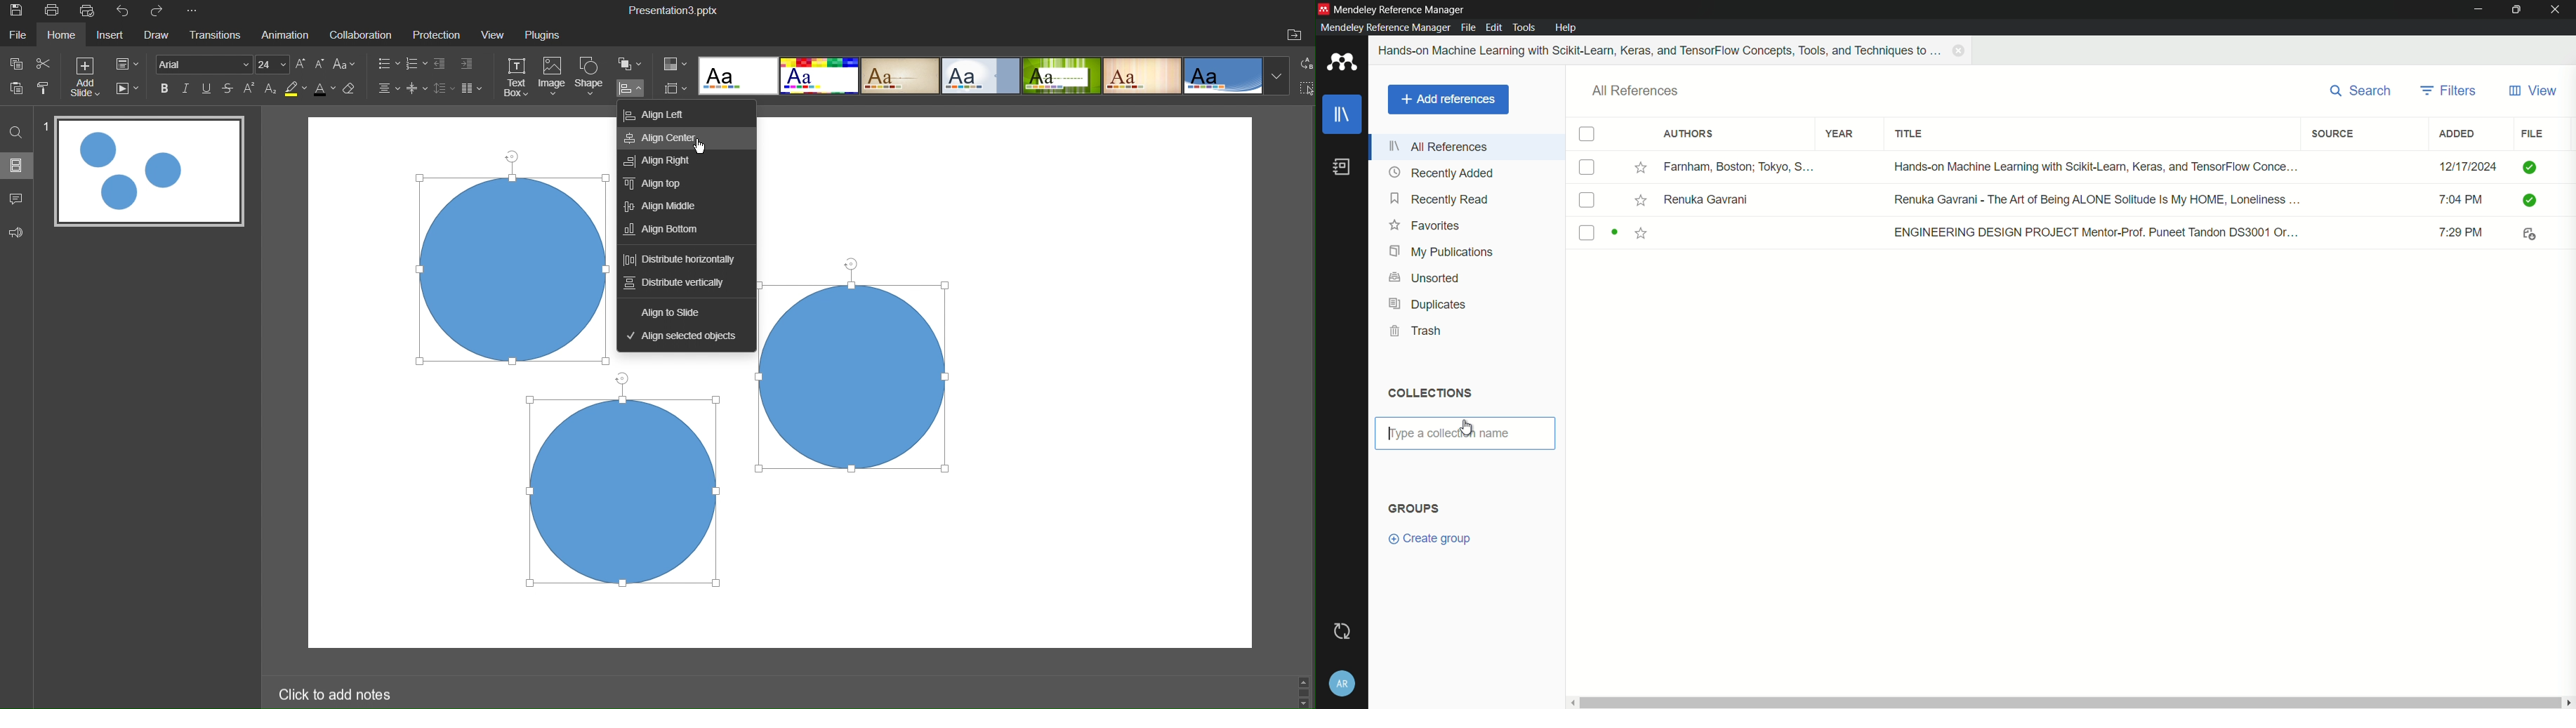 The width and height of the screenshot is (2576, 728). Describe the element at coordinates (1324, 9) in the screenshot. I see `app icon` at that location.